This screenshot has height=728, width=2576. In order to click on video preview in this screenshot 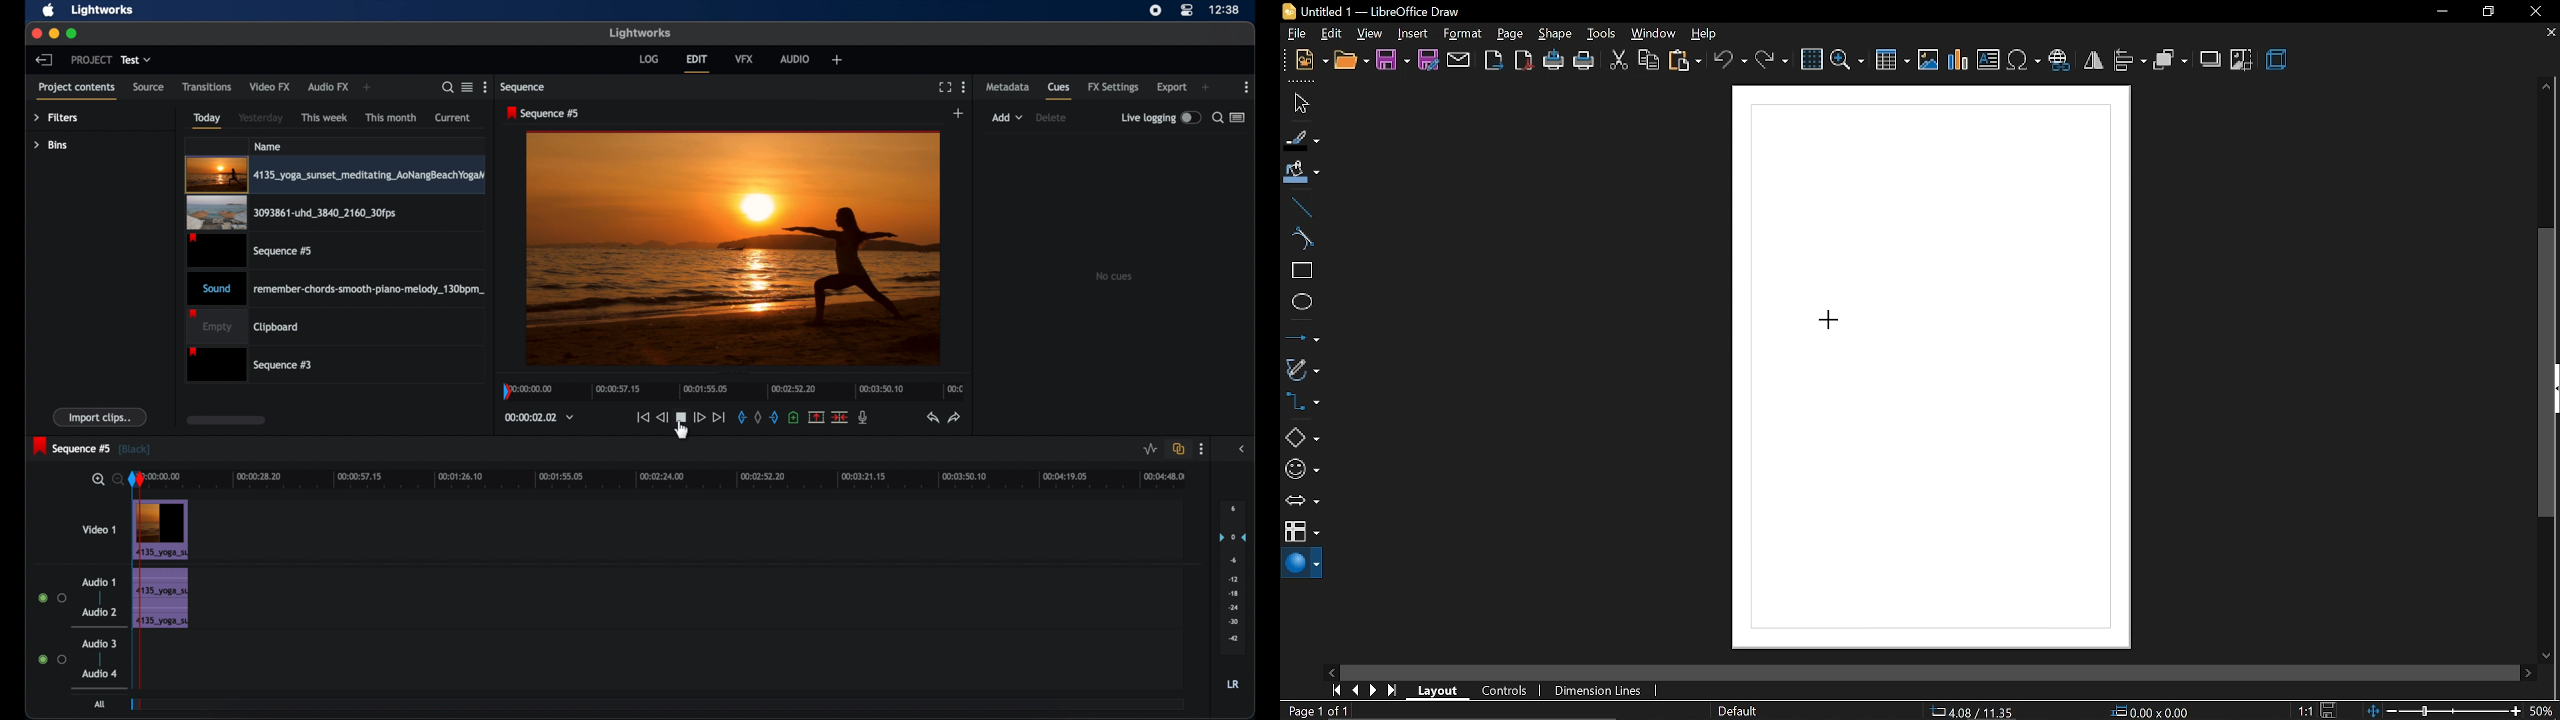, I will do `click(733, 248)`.